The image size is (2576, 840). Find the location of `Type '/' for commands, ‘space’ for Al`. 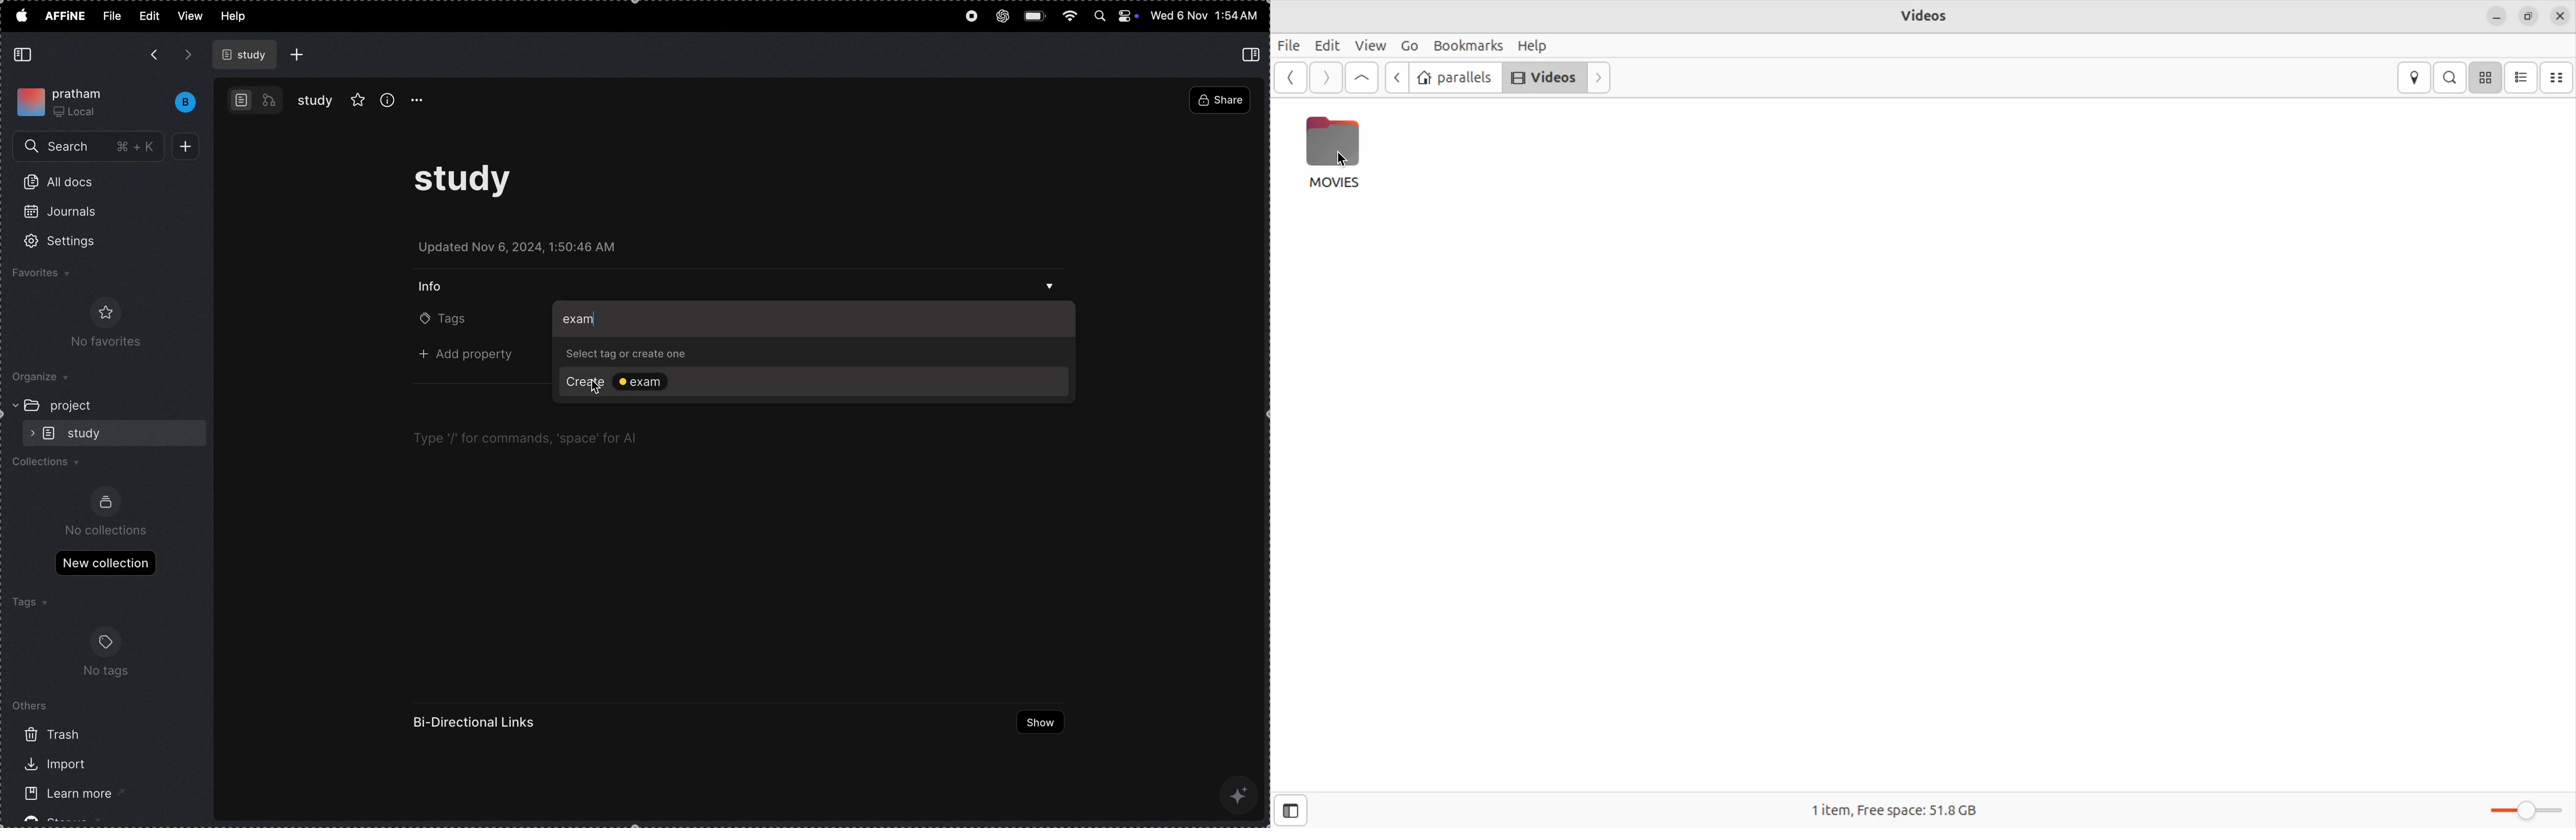

Type '/' for commands, ‘space’ for Al is located at coordinates (524, 439).